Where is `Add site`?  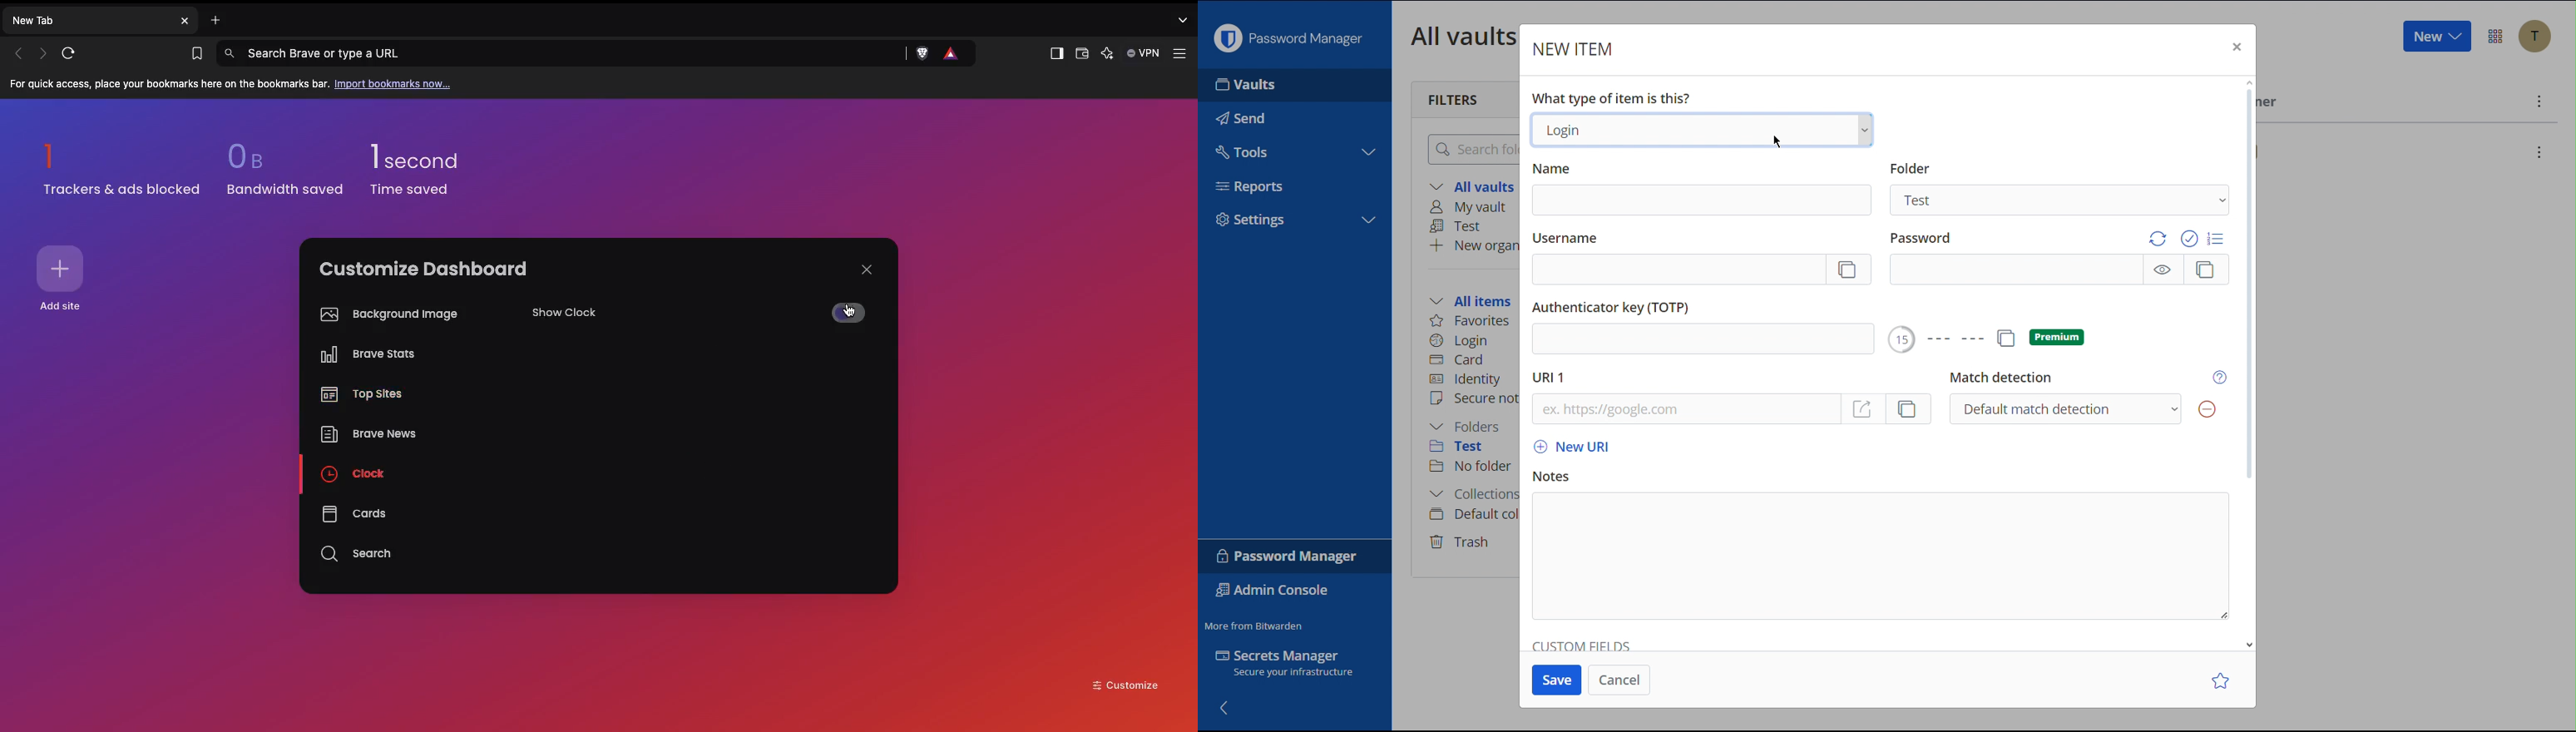
Add site is located at coordinates (65, 307).